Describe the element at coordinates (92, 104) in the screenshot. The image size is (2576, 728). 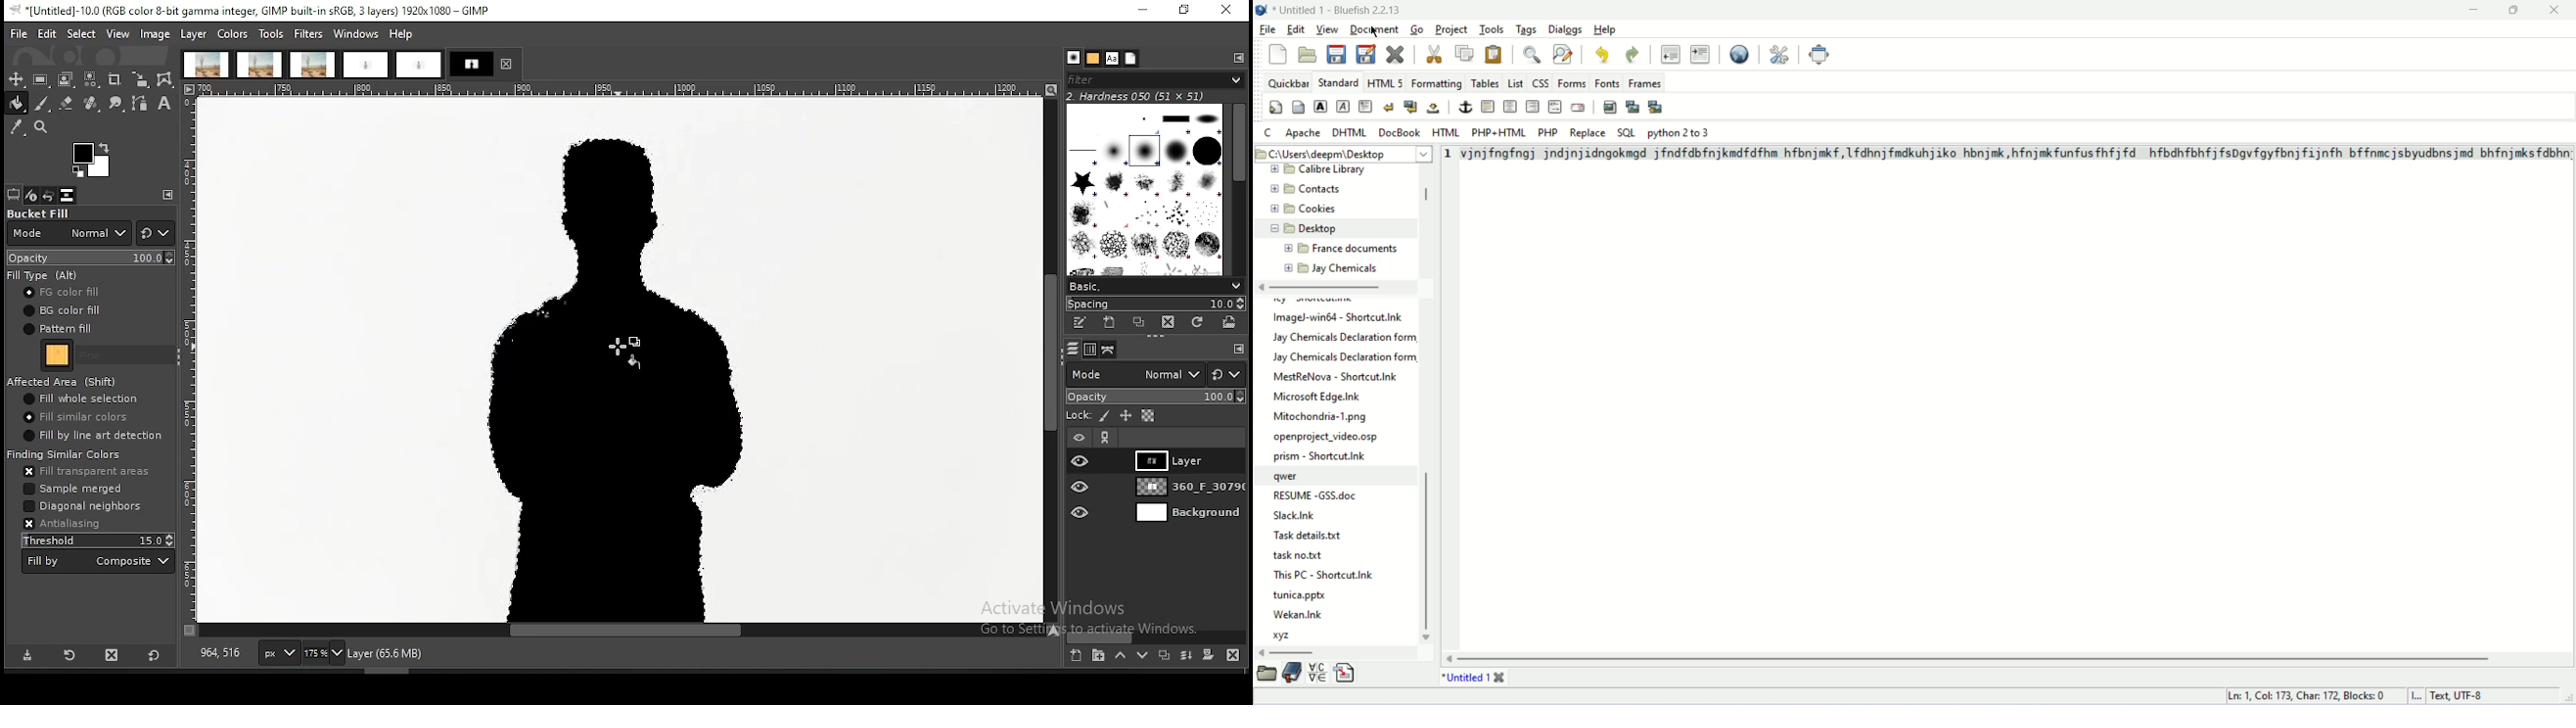
I see `healing tool` at that location.